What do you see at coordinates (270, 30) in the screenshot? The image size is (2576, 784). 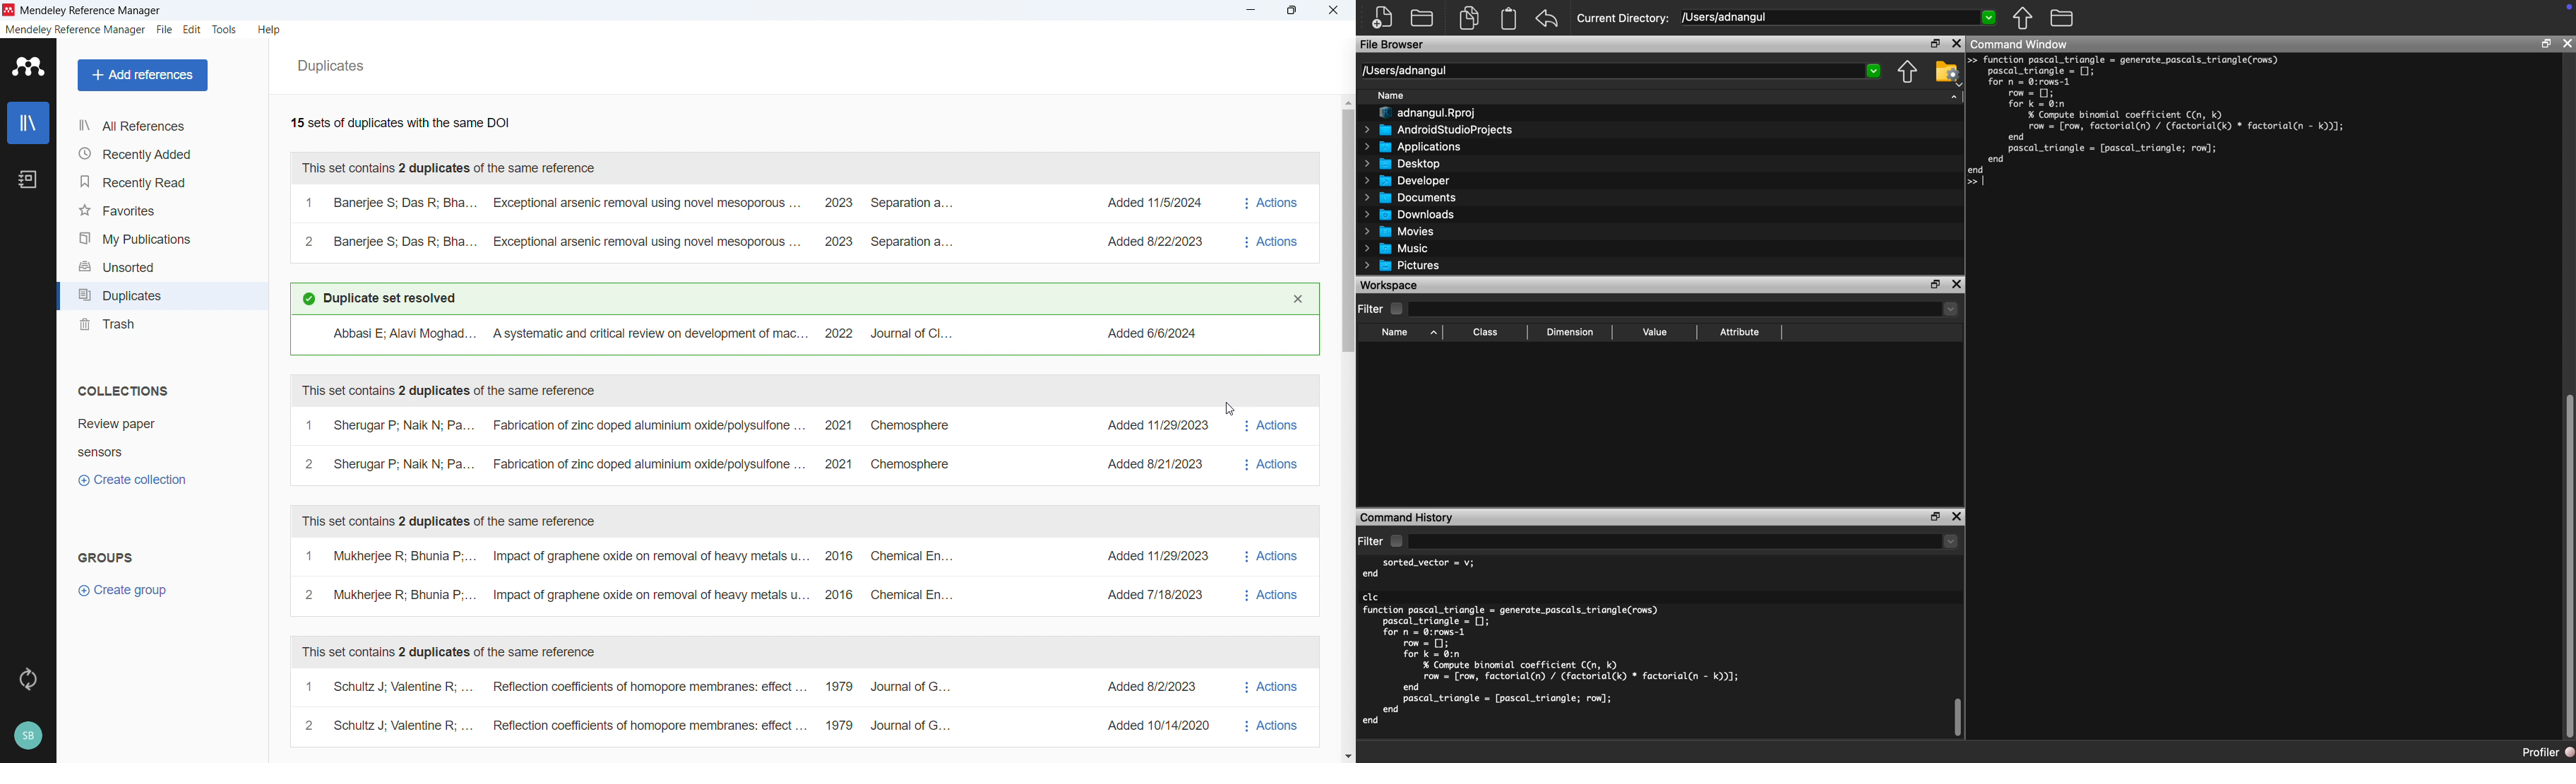 I see `help` at bounding box center [270, 30].